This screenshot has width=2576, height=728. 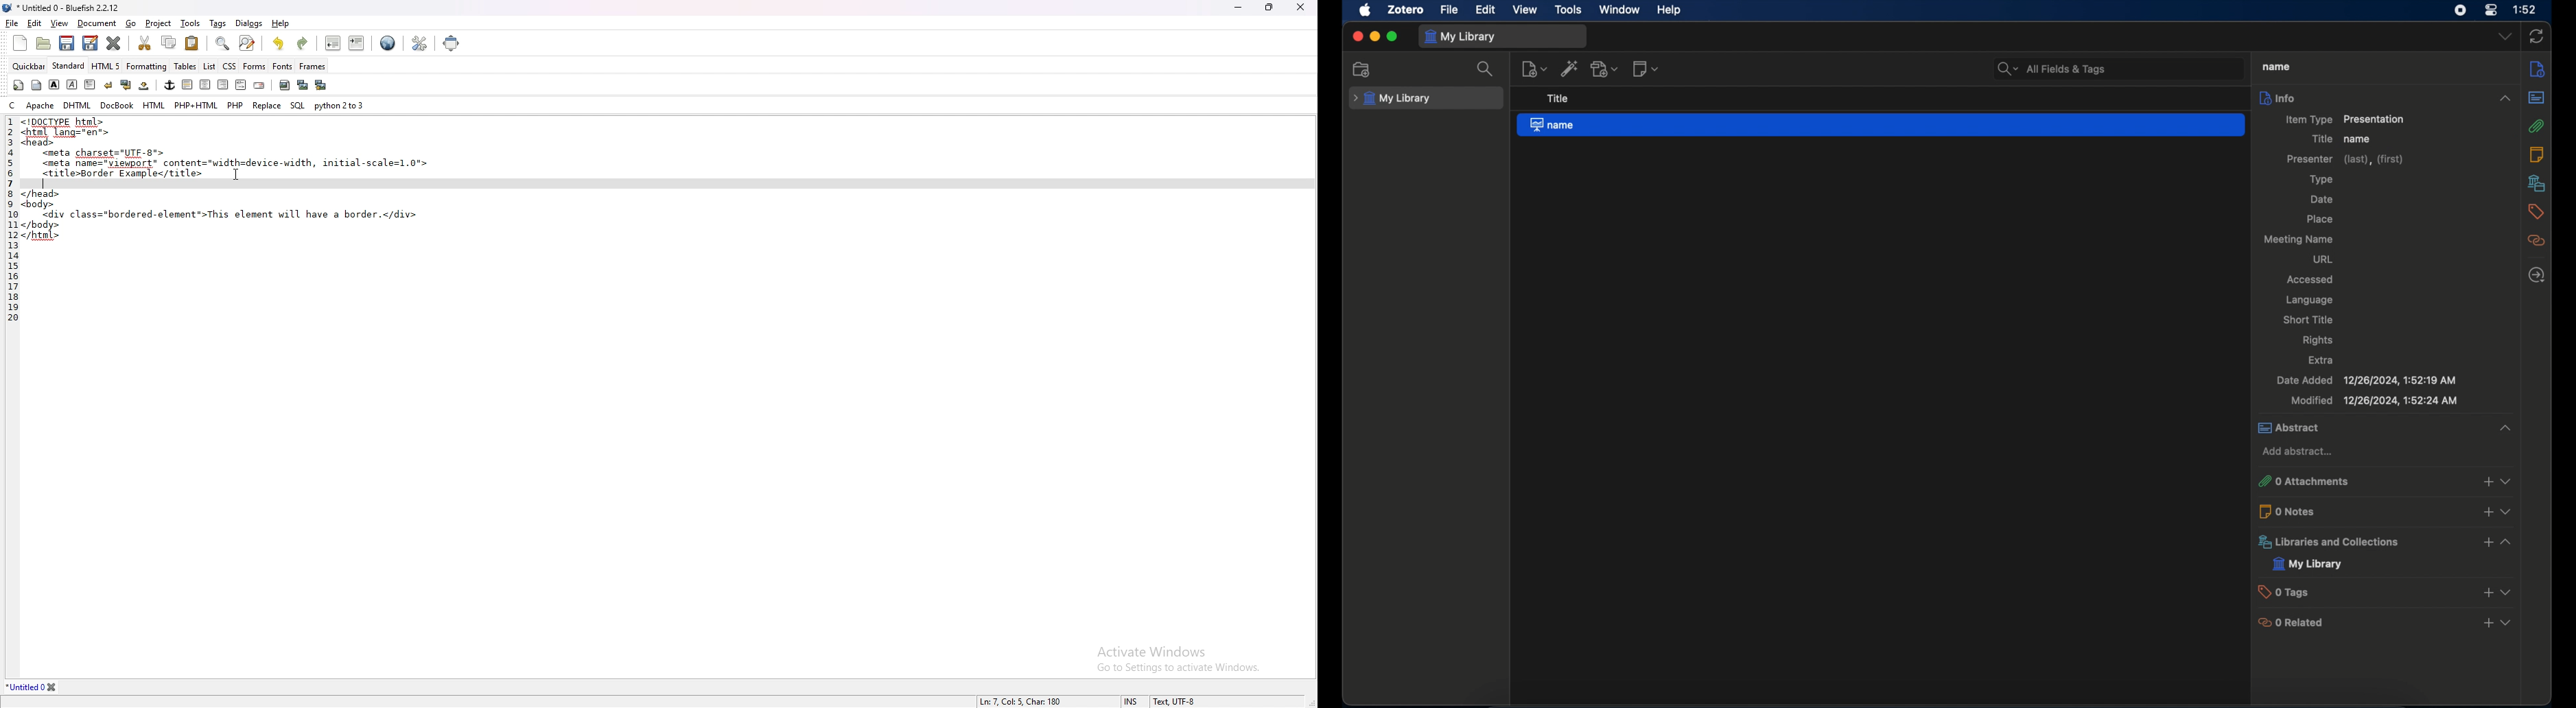 I want to click on screen recorder, so click(x=2460, y=11).